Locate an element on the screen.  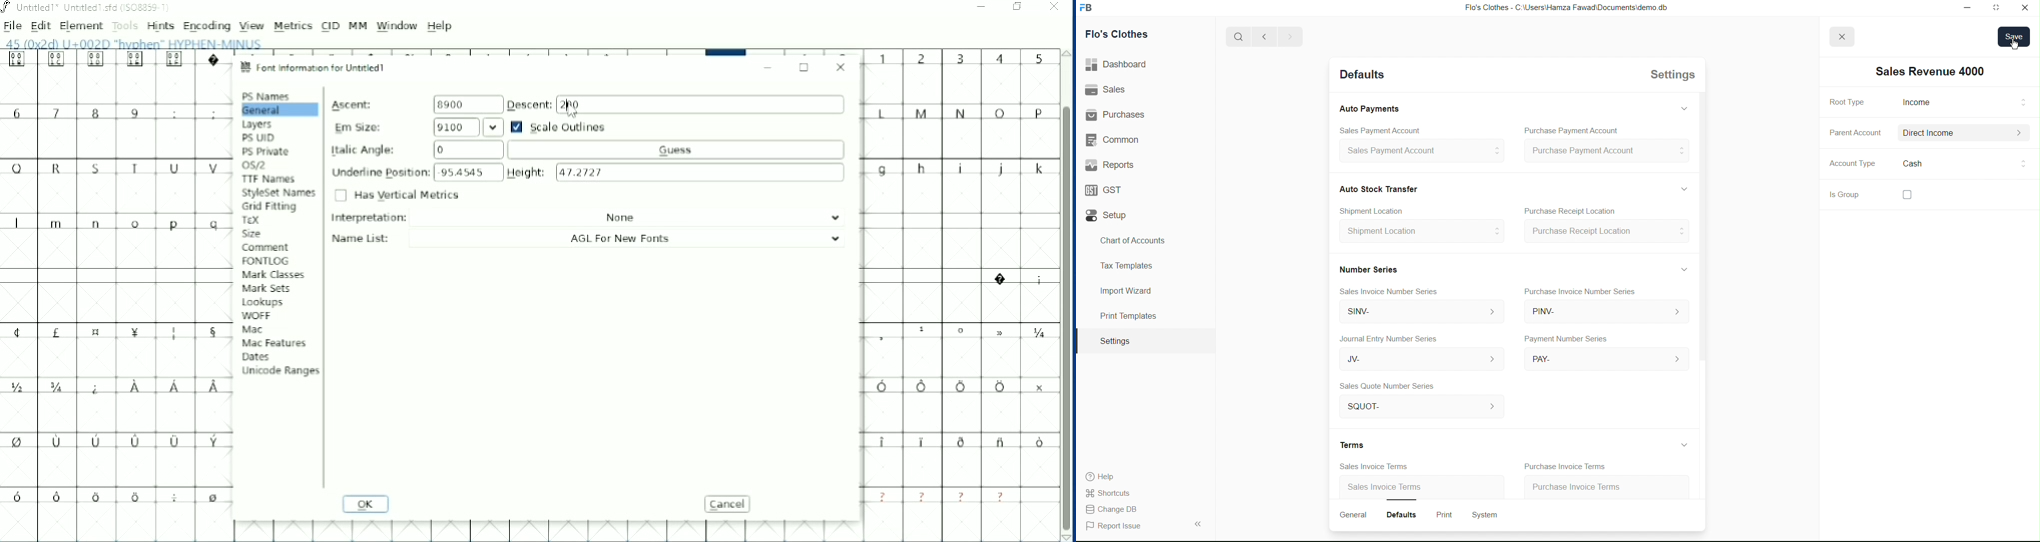
Sales Payment Account is located at coordinates (1374, 129).